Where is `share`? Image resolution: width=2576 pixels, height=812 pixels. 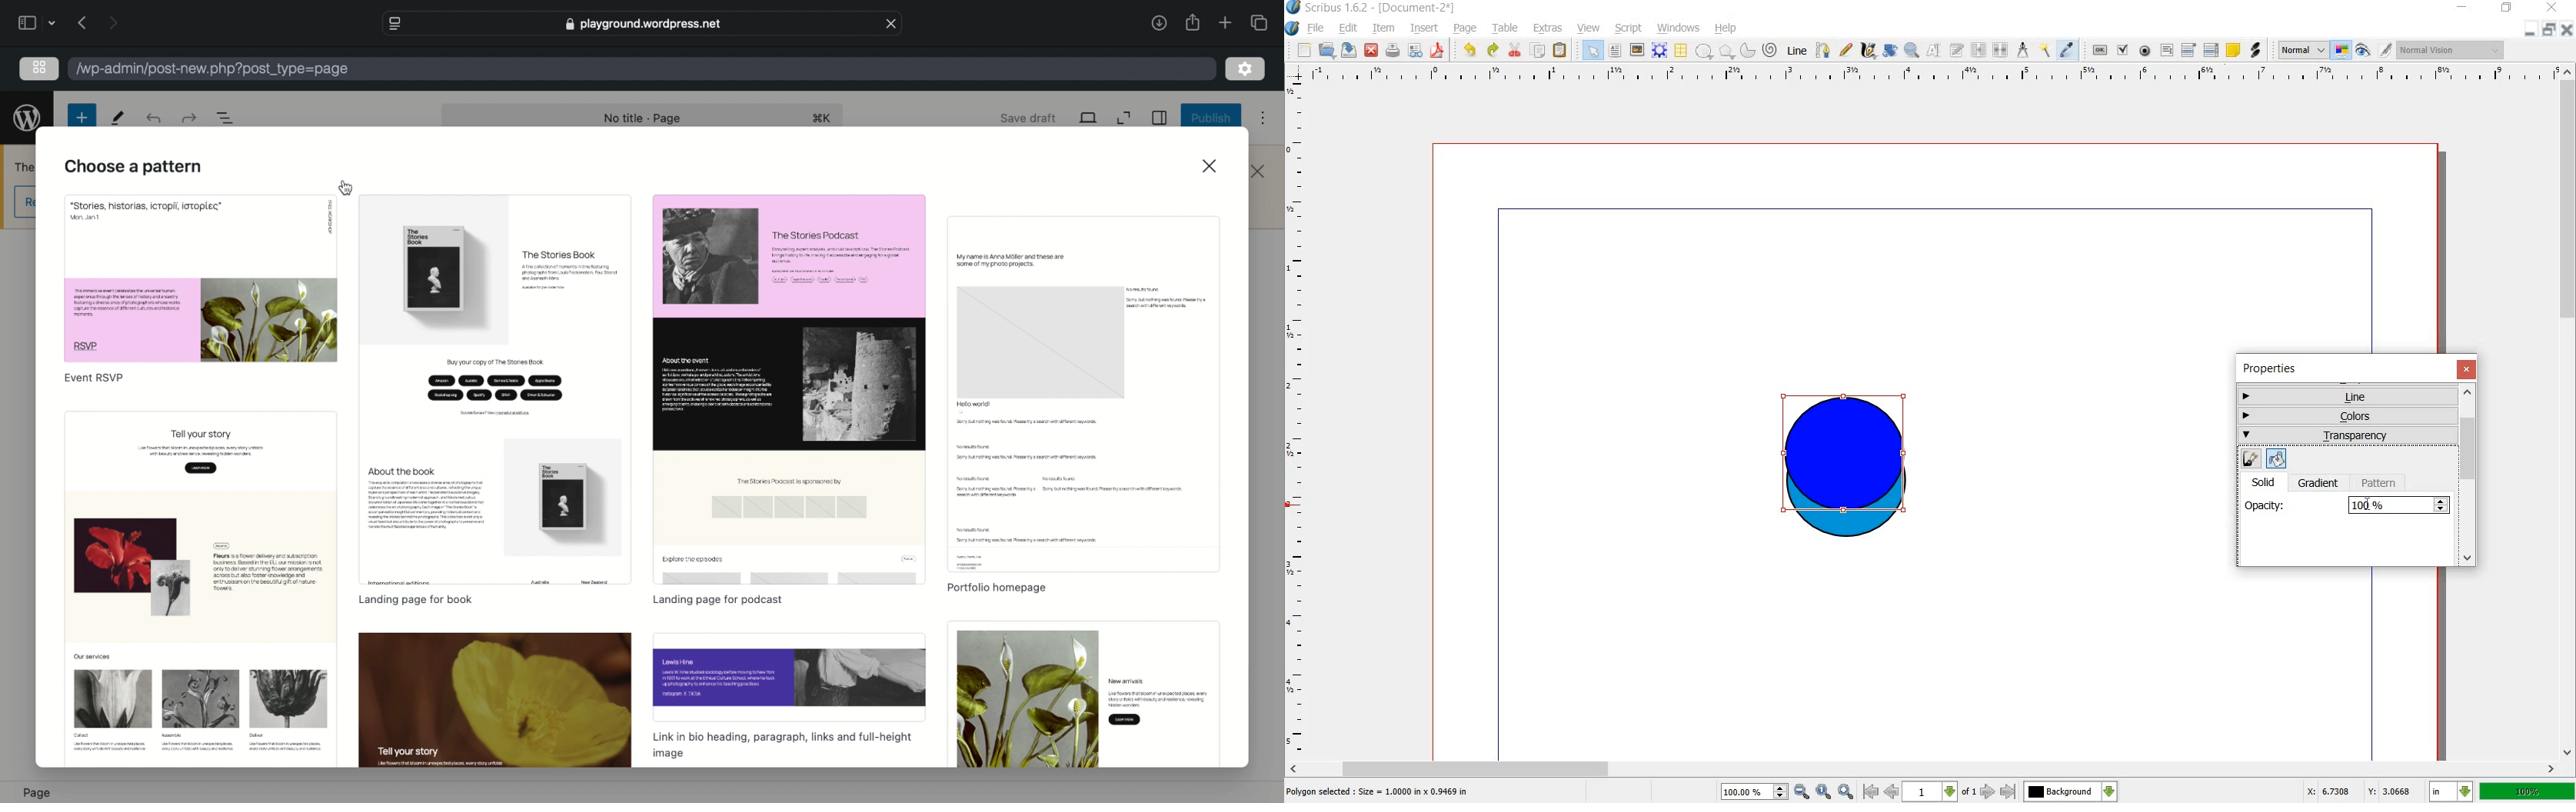
share is located at coordinates (1158, 24).